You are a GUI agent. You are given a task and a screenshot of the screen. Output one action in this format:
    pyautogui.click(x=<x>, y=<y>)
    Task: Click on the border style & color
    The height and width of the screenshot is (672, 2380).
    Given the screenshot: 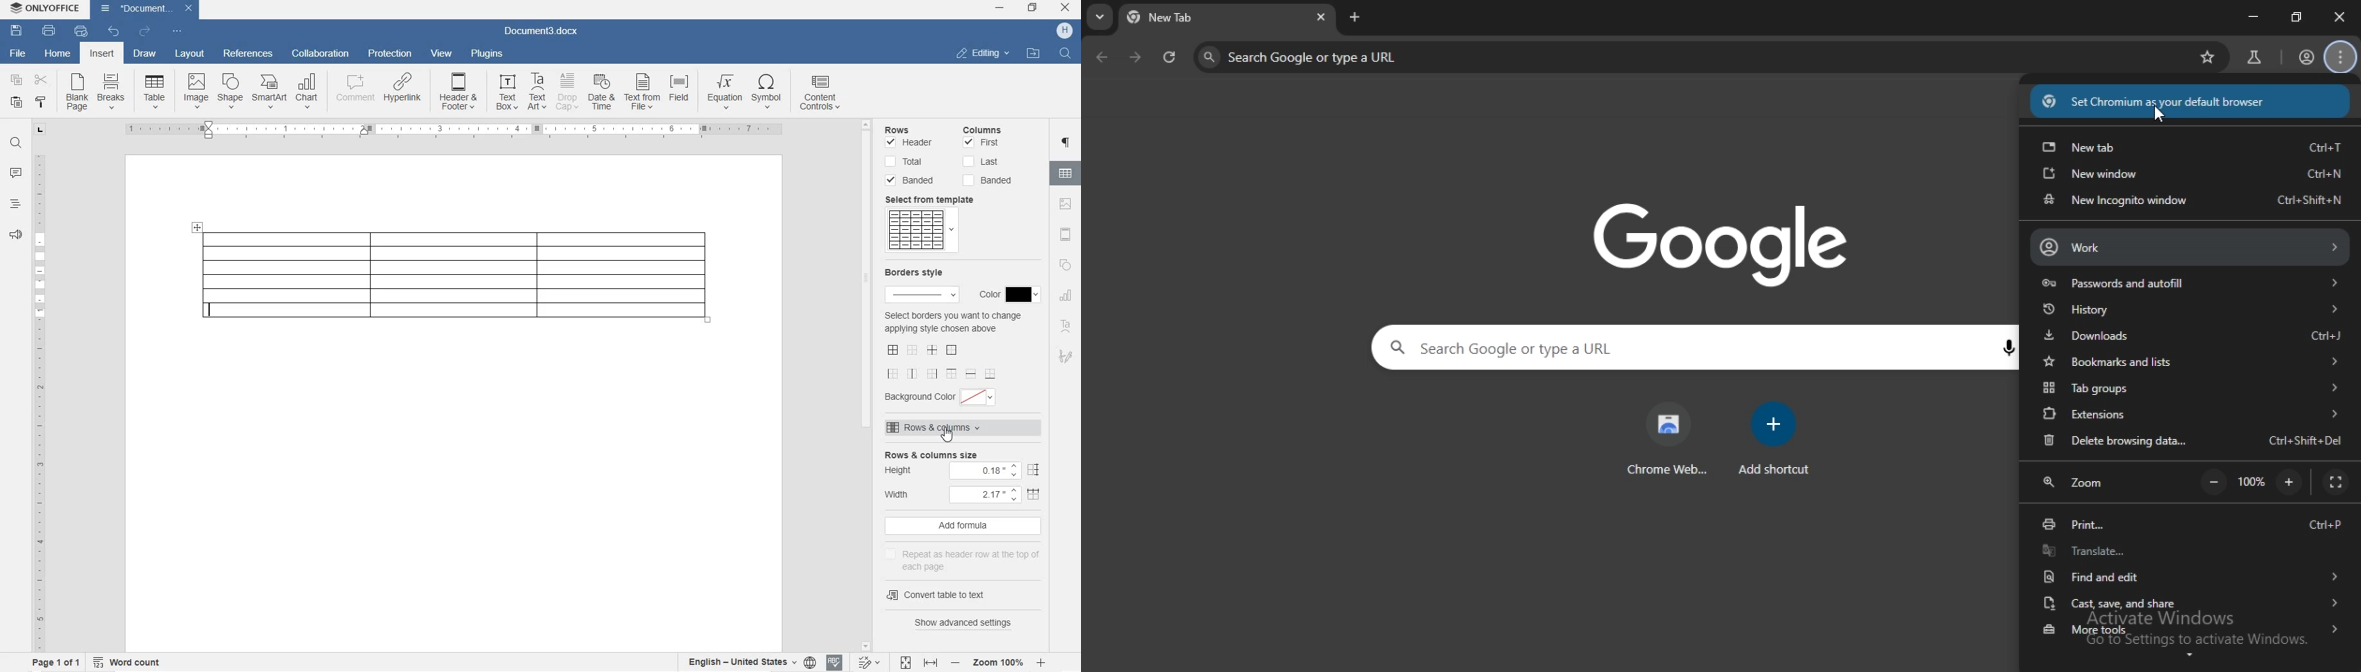 What is the action you would take?
    pyautogui.click(x=920, y=286)
    